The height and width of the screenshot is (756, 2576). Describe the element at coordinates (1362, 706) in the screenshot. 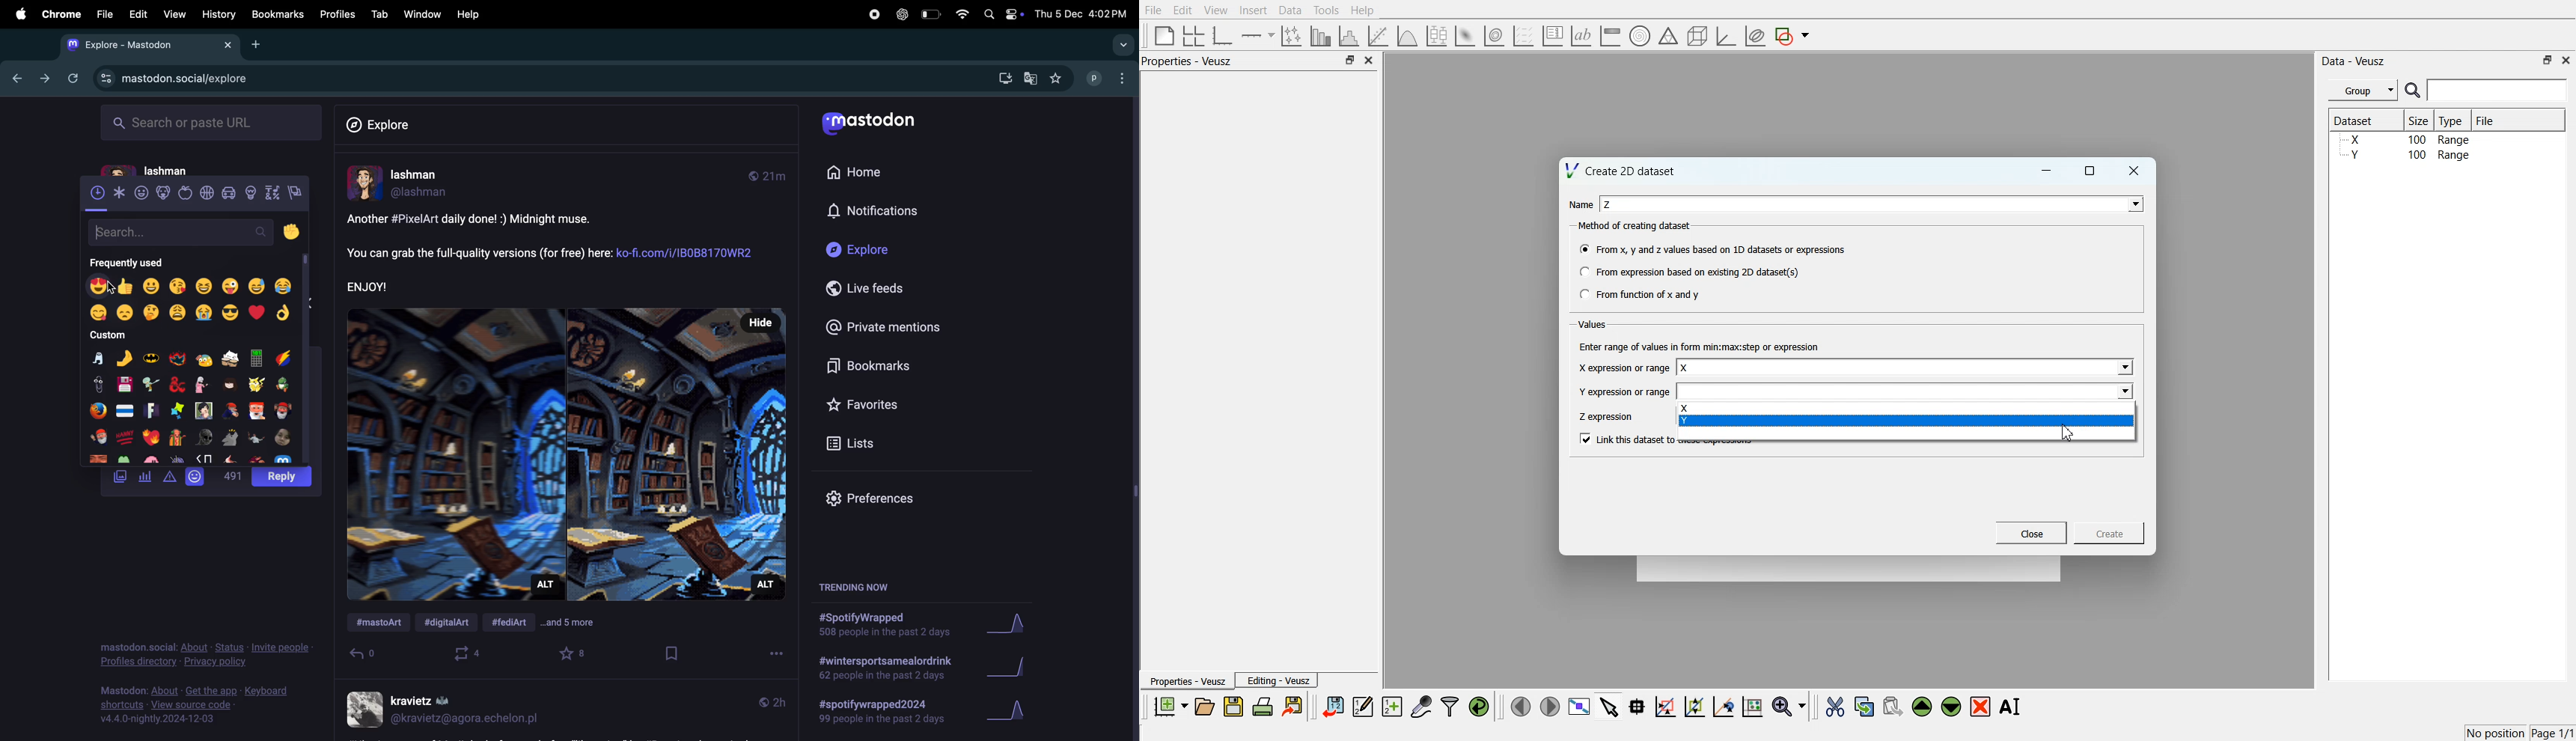

I see `Edit and enter new dataset` at that location.